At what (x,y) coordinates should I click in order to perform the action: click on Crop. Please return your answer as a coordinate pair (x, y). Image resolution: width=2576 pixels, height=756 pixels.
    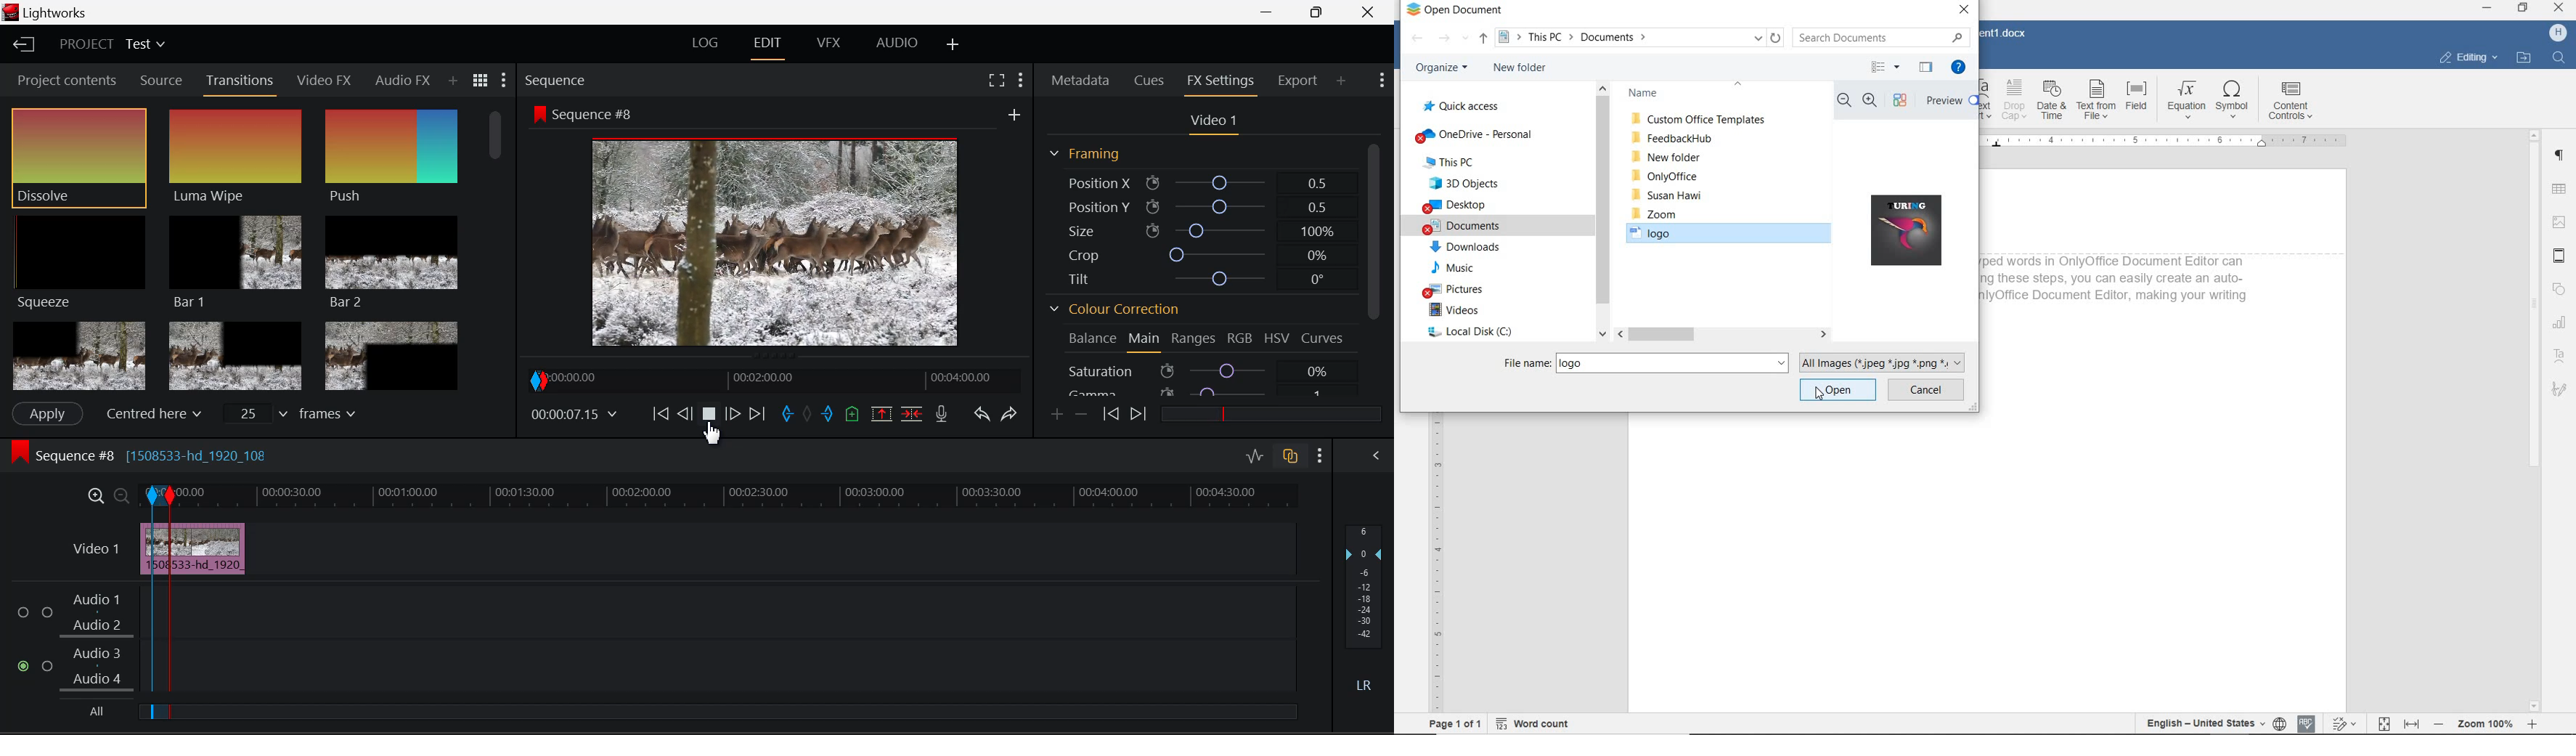
    Looking at the image, I should click on (1194, 252).